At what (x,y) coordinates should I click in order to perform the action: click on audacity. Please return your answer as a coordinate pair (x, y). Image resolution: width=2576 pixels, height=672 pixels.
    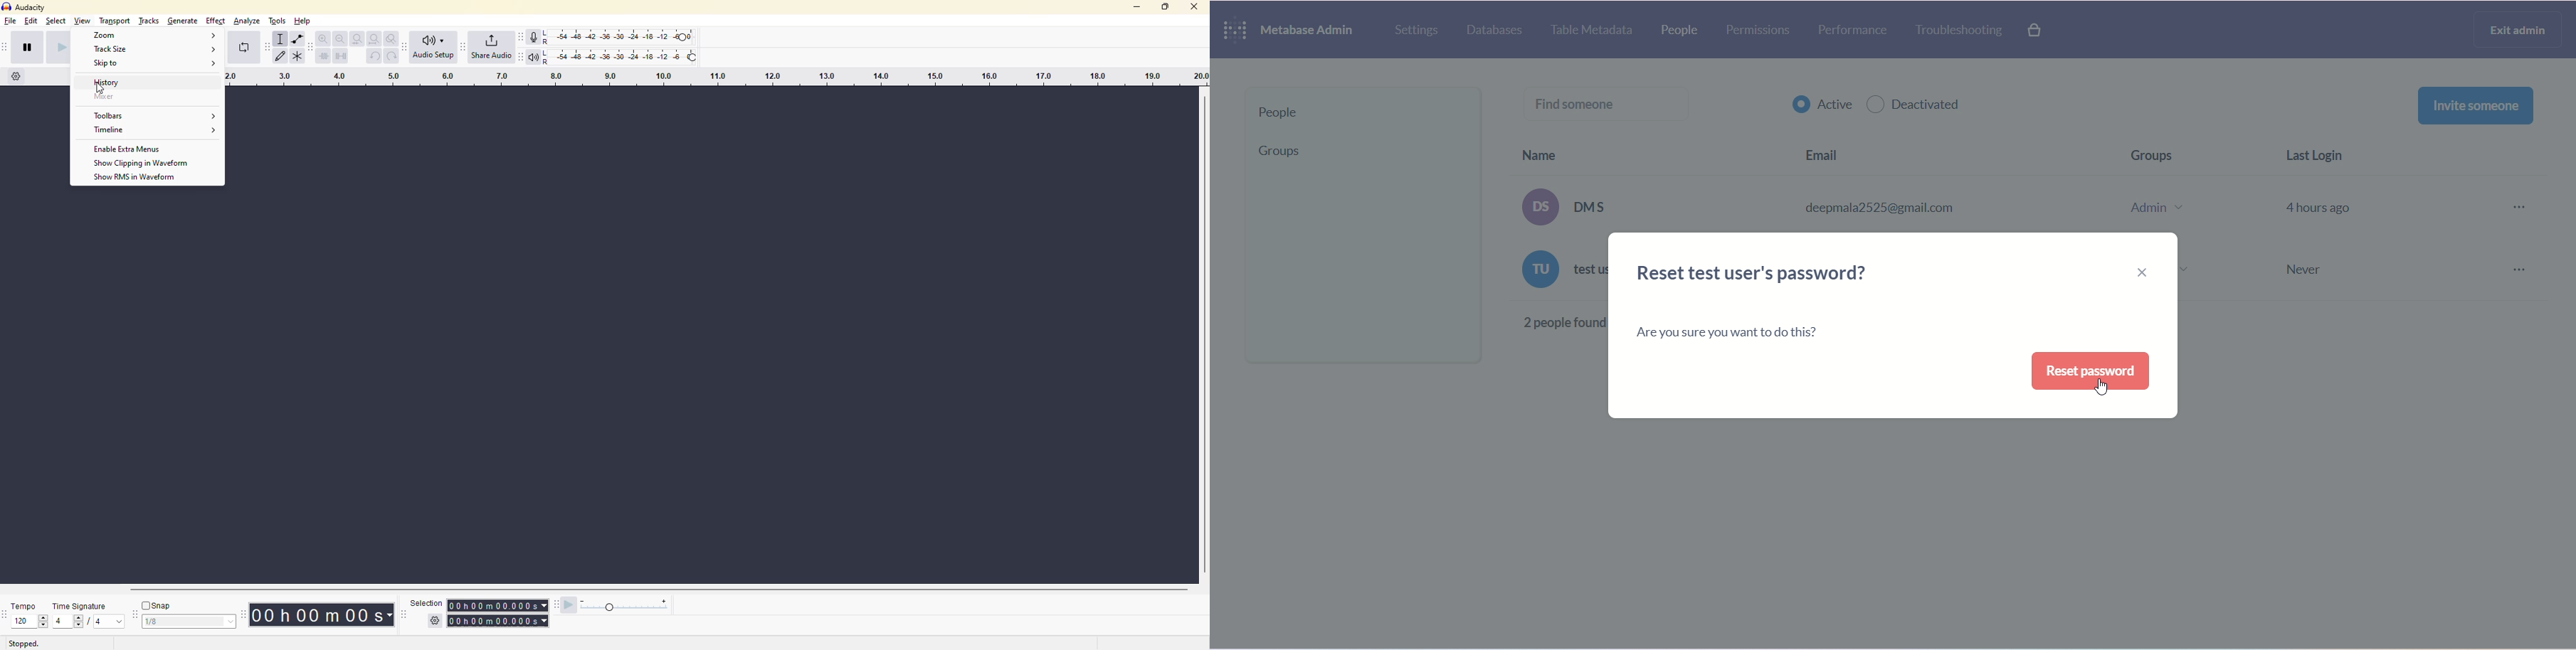
    Looking at the image, I should click on (28, 8).